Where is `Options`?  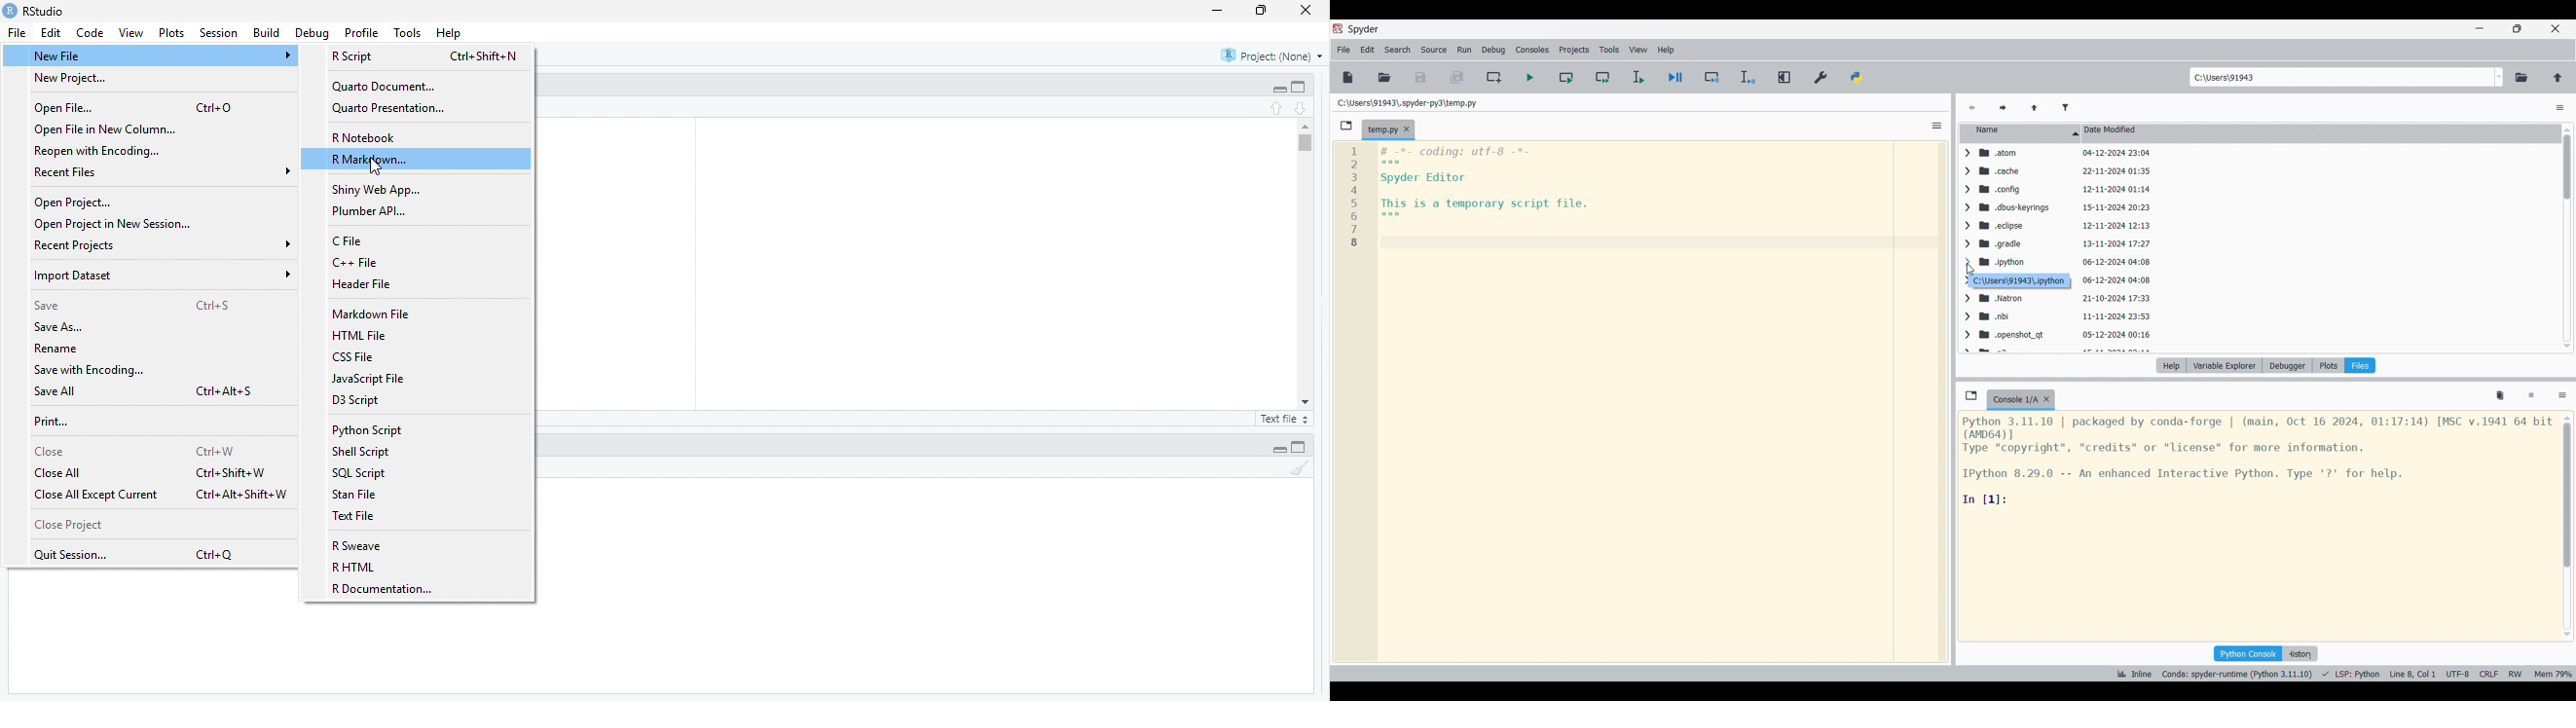 Options is located at coordinates (1937, 125).